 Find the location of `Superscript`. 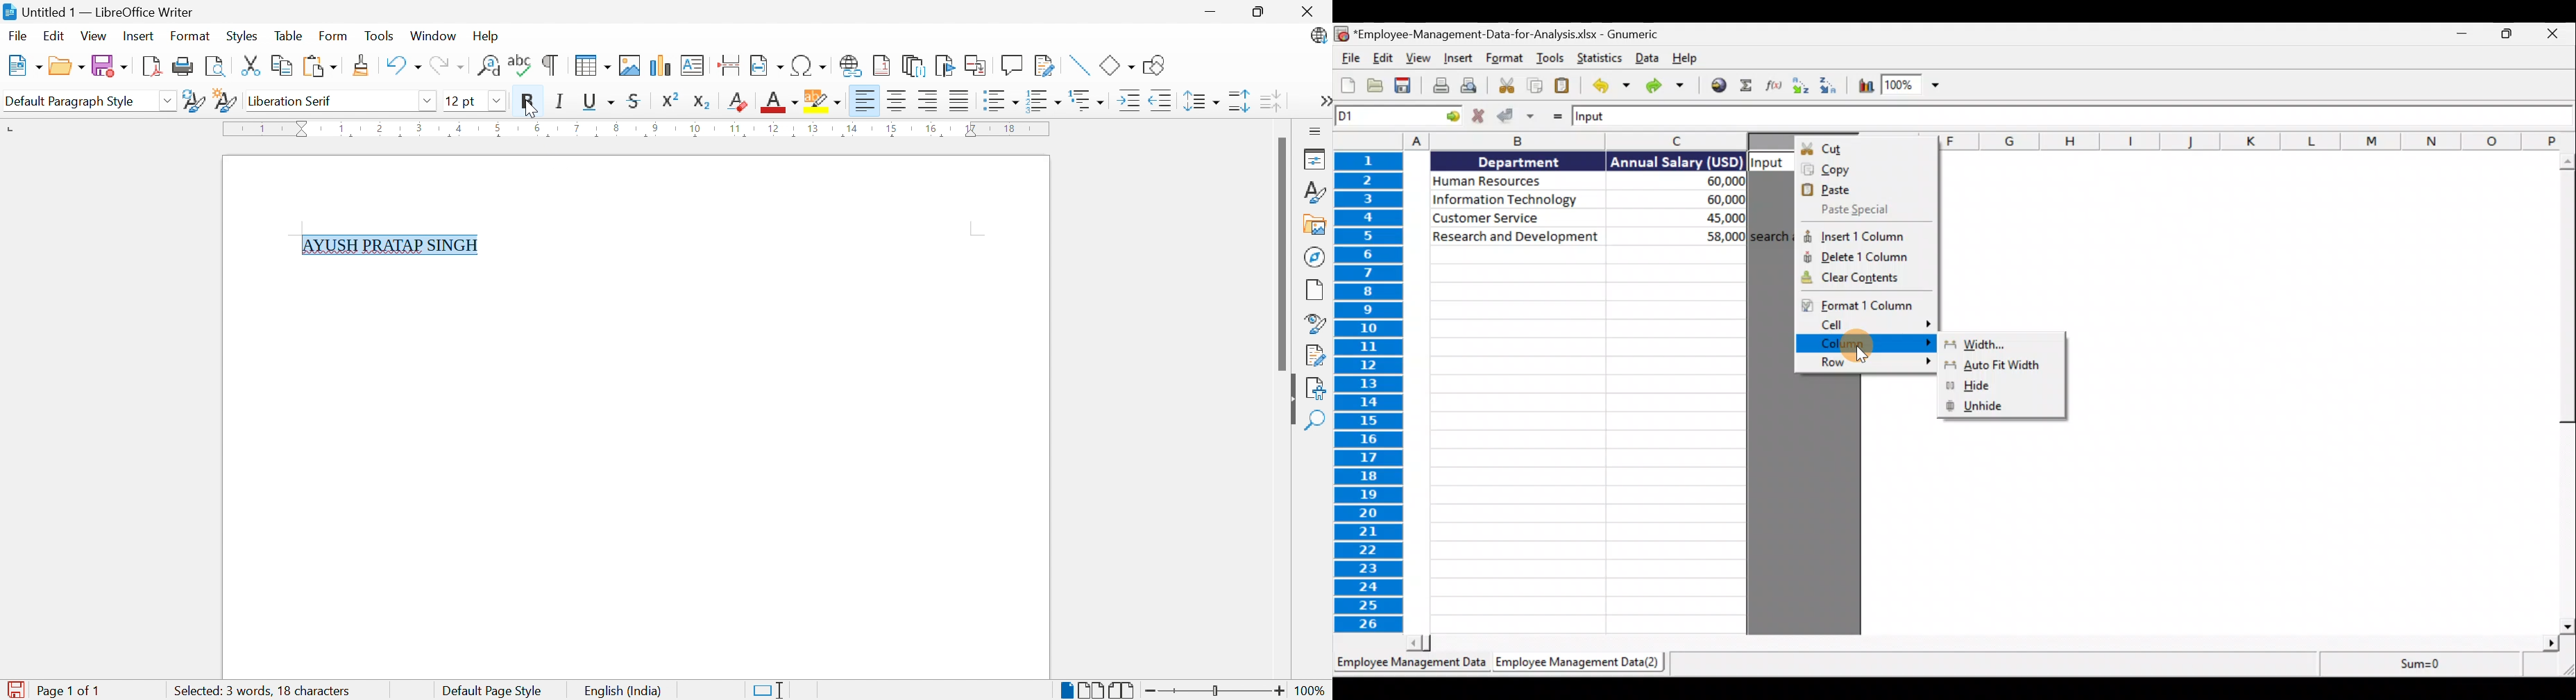

Superscript is located at coordinates (669, 100).